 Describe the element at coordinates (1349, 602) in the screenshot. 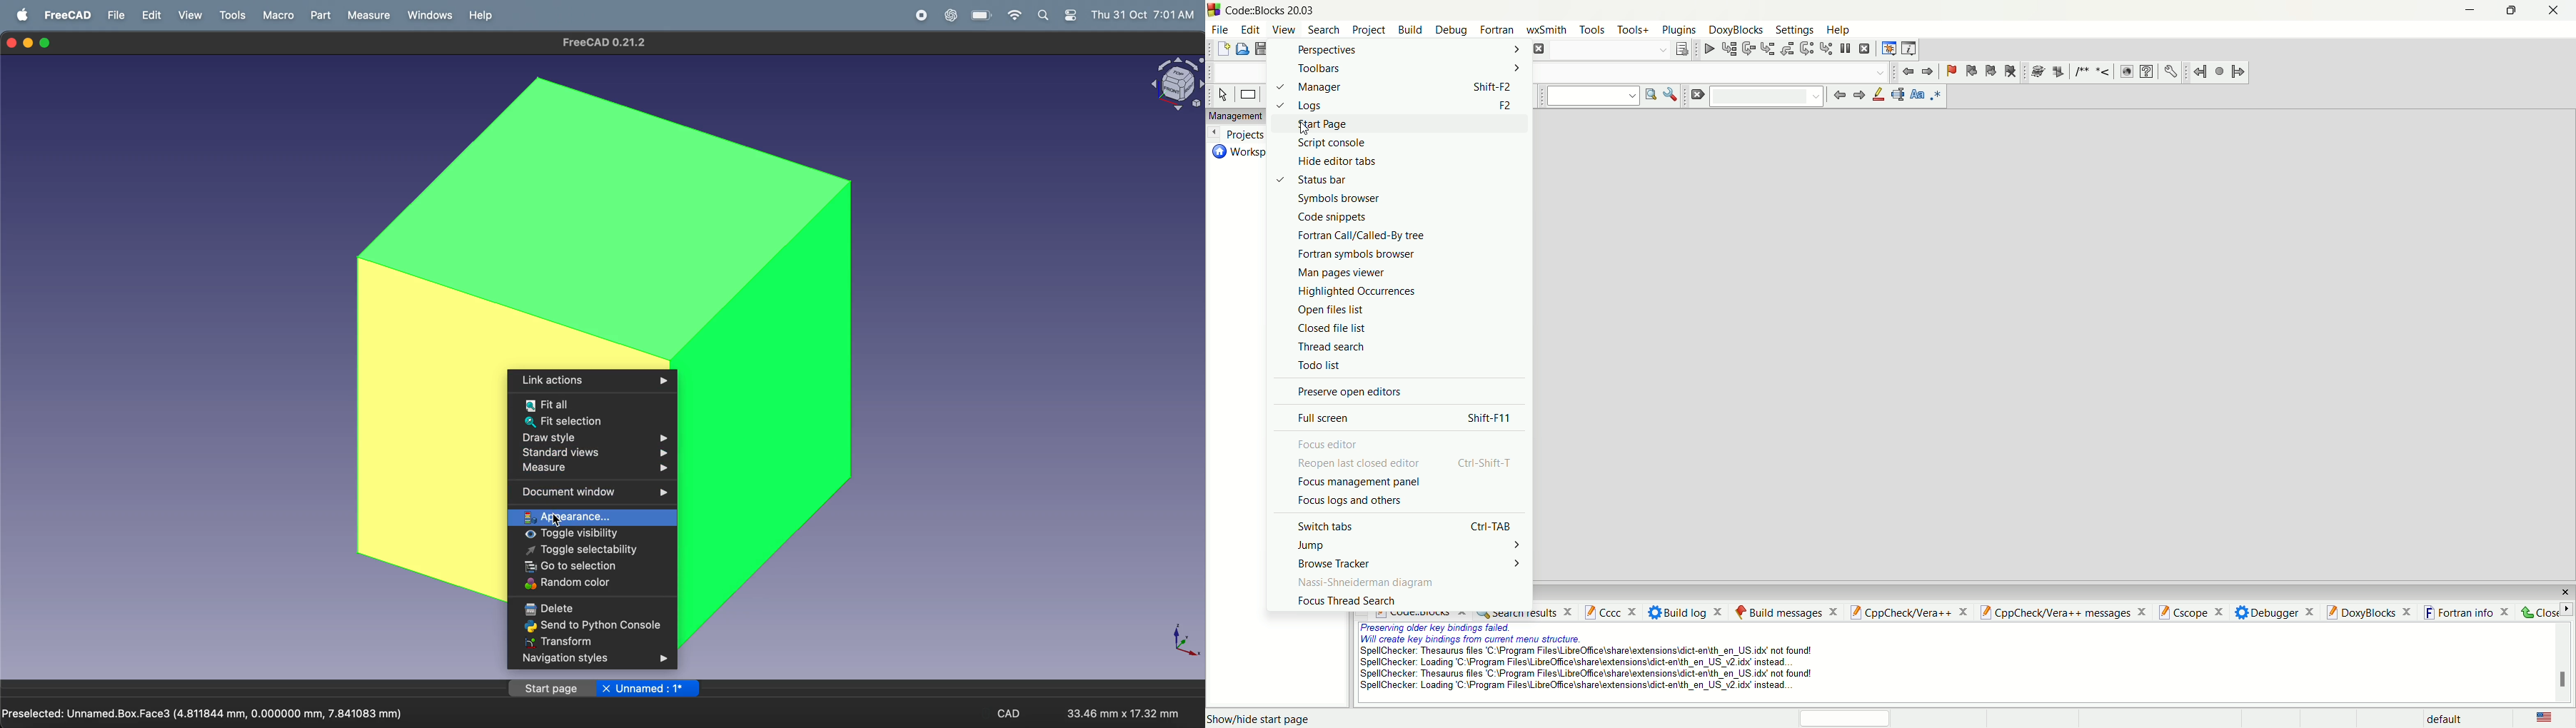

I see `focus thread search` at that location.